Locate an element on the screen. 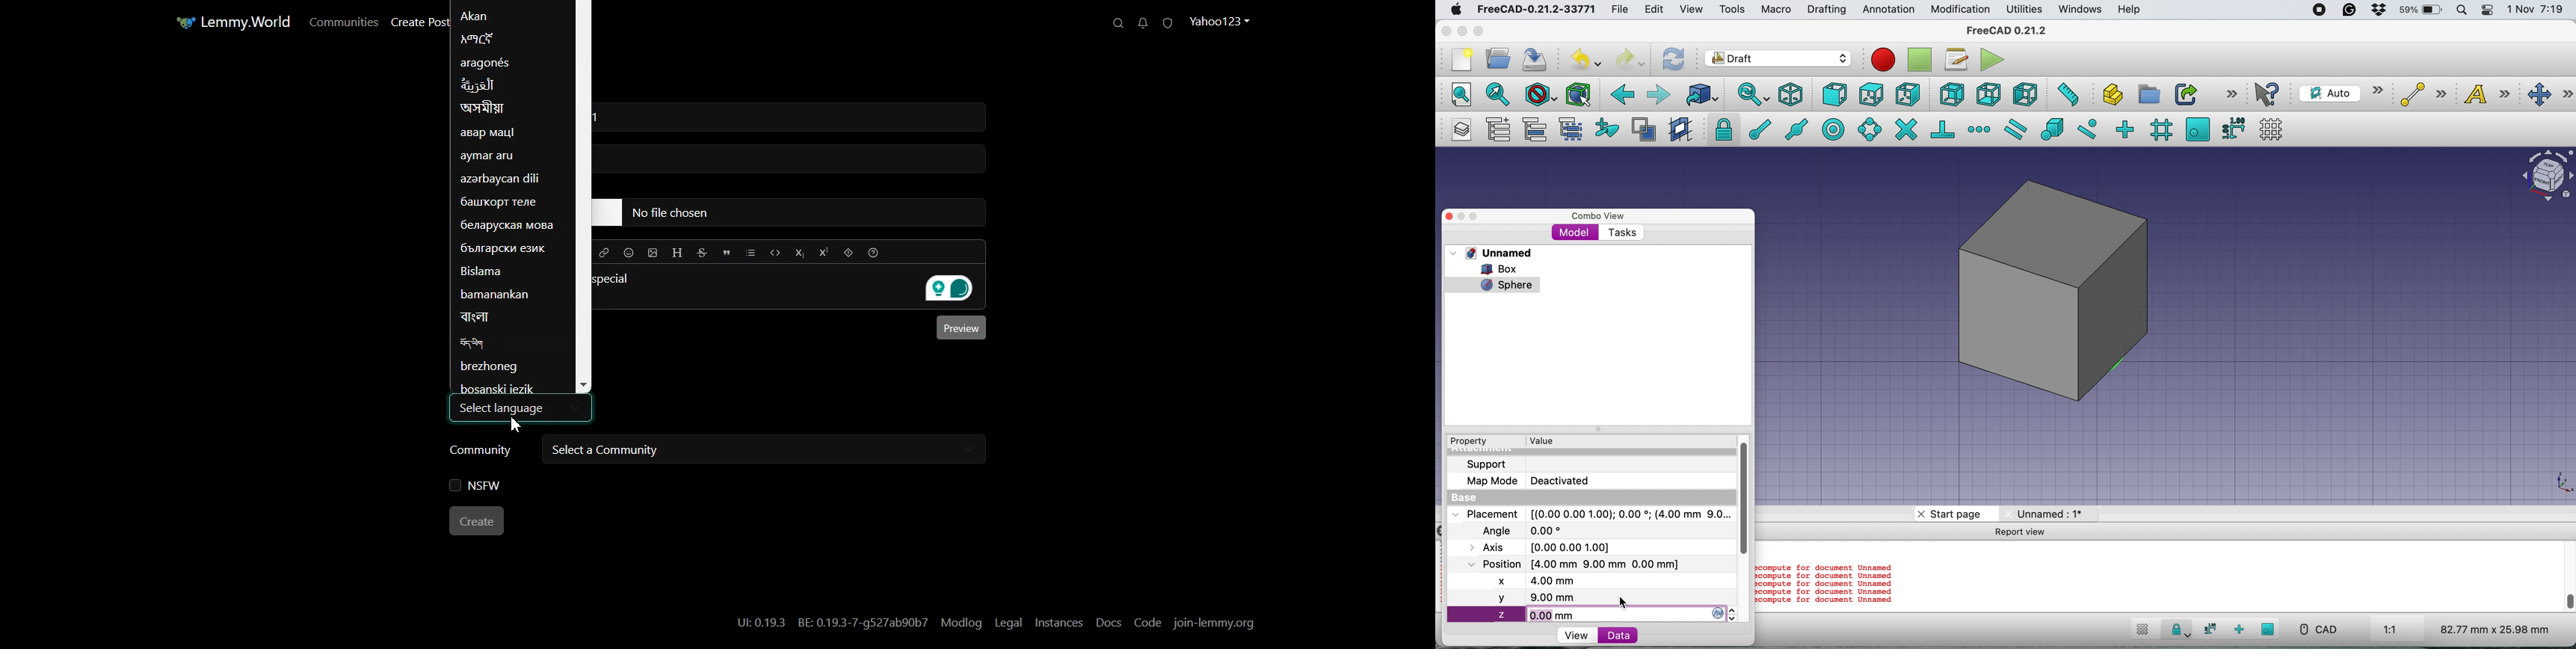 This screenshot has width=2576, height=672. toggle normal wireframe display is located at coordinates (1645, 130).